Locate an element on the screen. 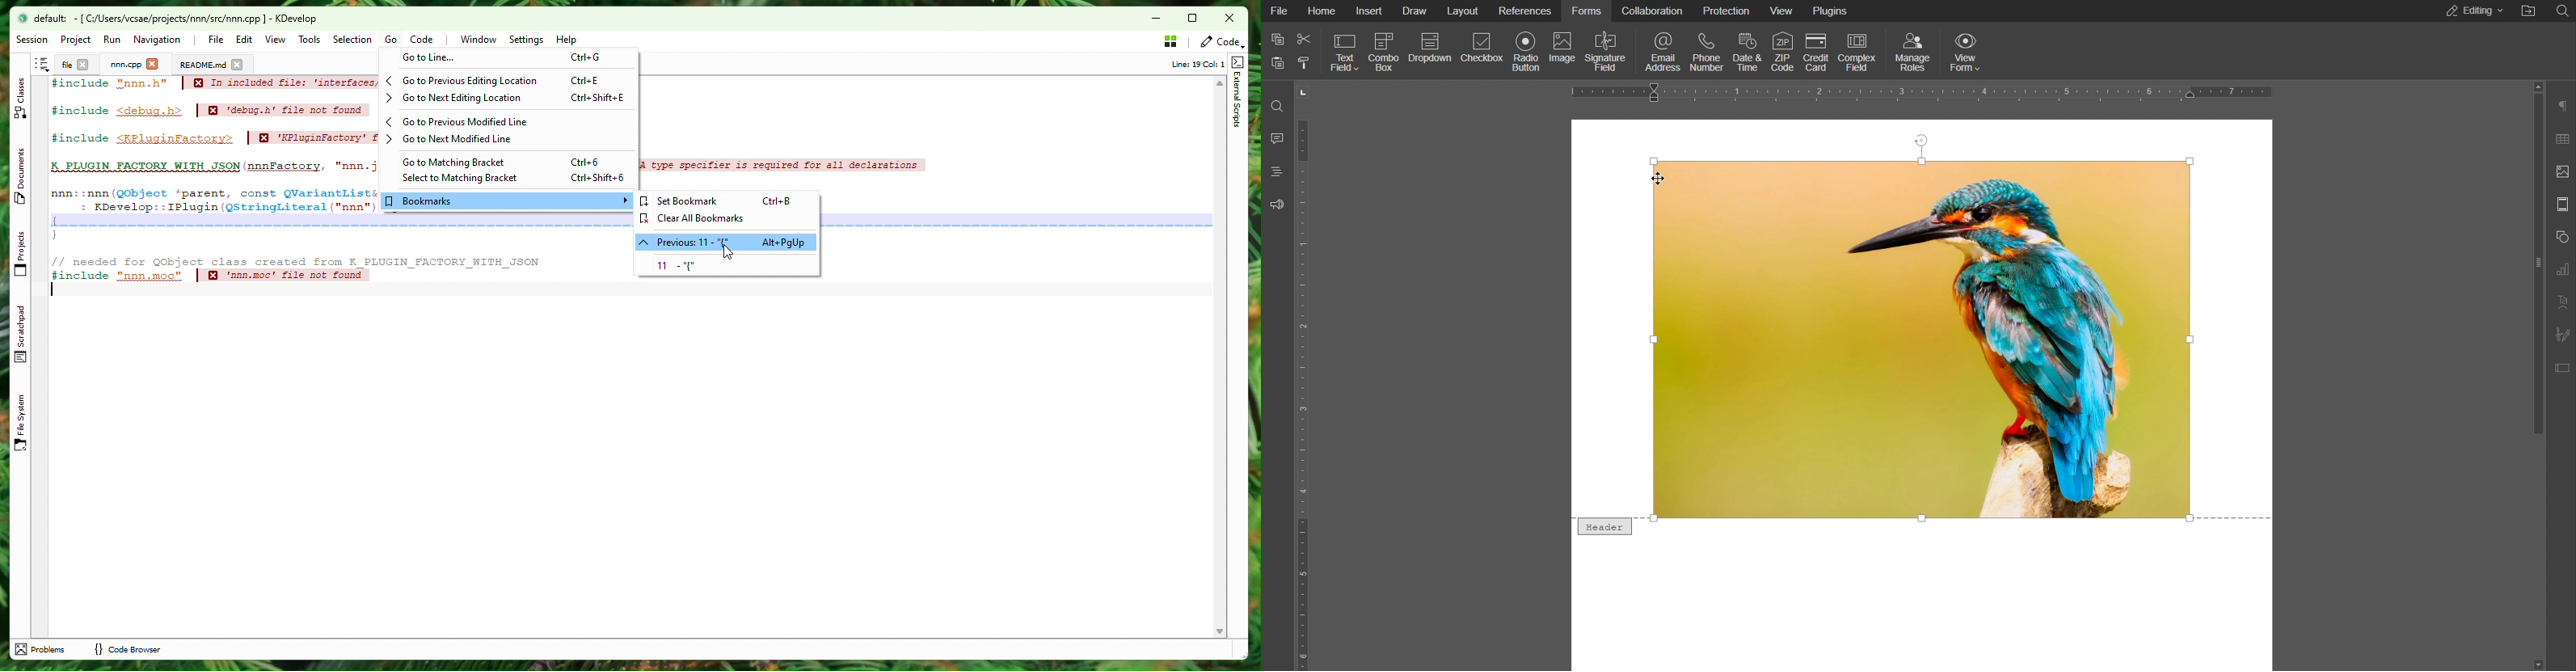 Image resolution: width=2576 pixels, height=672 pixels. Manage Roles is located at coordinates (1913, 51).